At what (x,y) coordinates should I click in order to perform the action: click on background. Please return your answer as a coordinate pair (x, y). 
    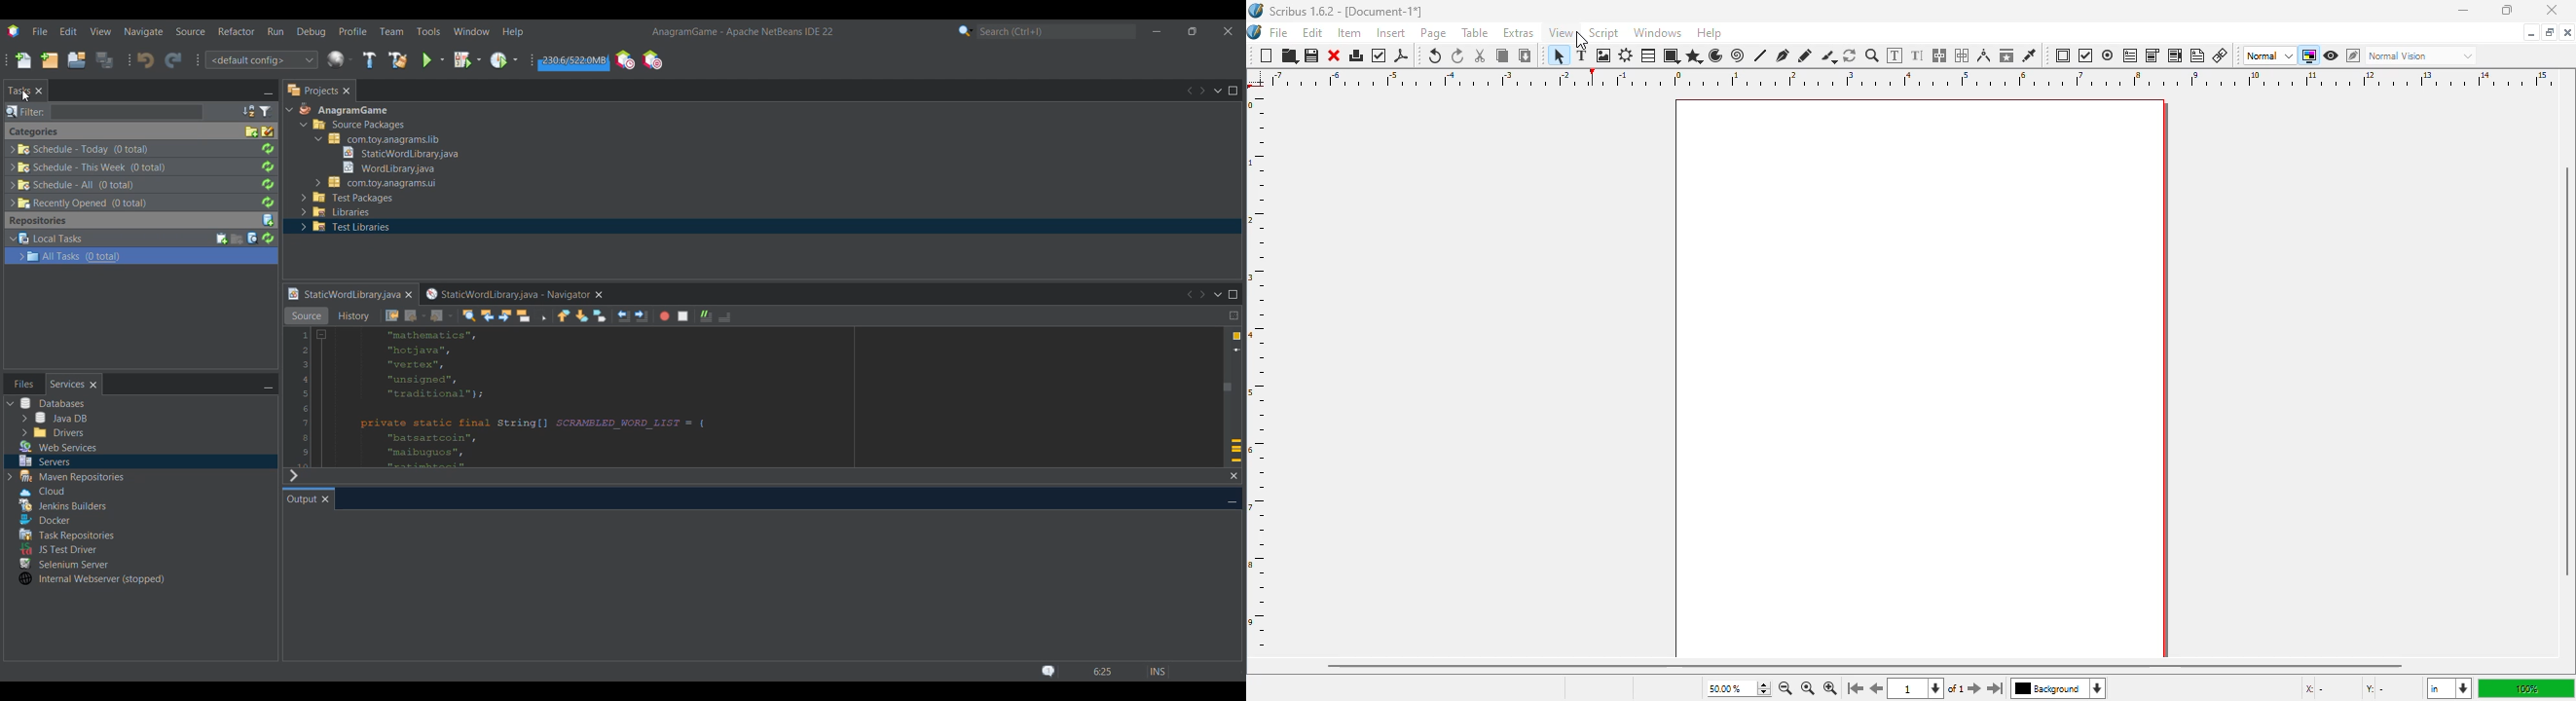
    Looking at the image, I should click on (2064, 690).